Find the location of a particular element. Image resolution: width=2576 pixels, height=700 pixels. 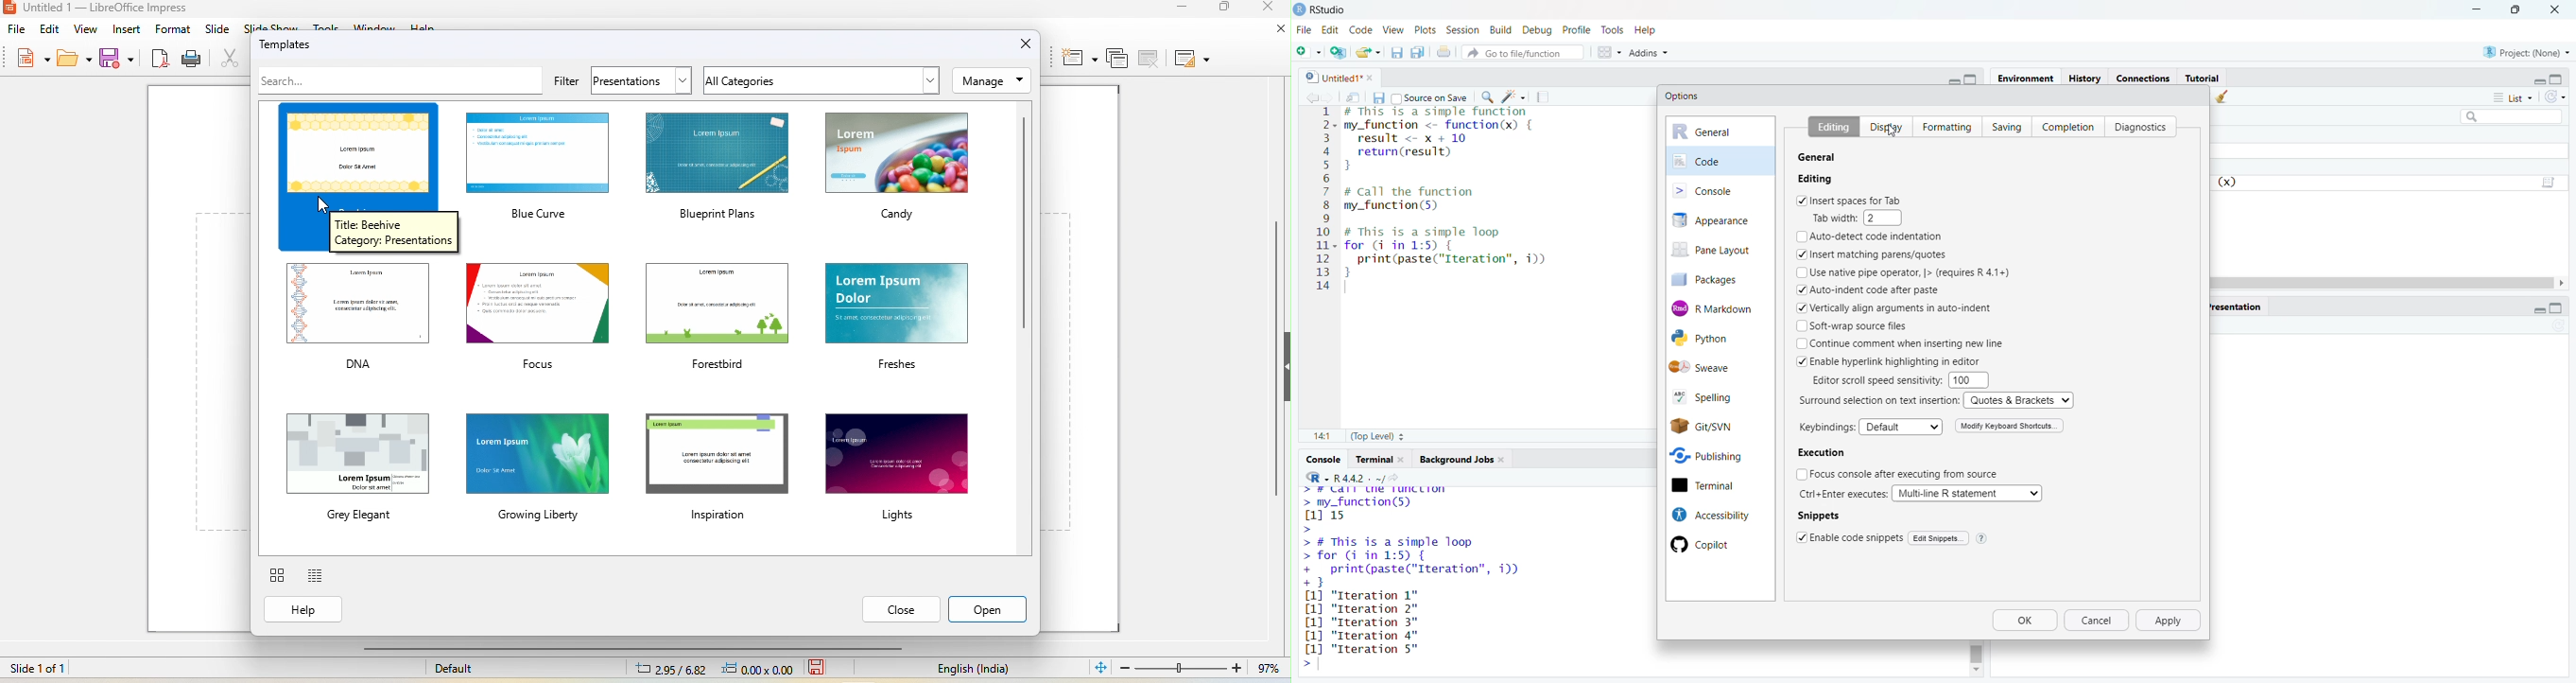

save current document is located at coordinates (1378, 96).